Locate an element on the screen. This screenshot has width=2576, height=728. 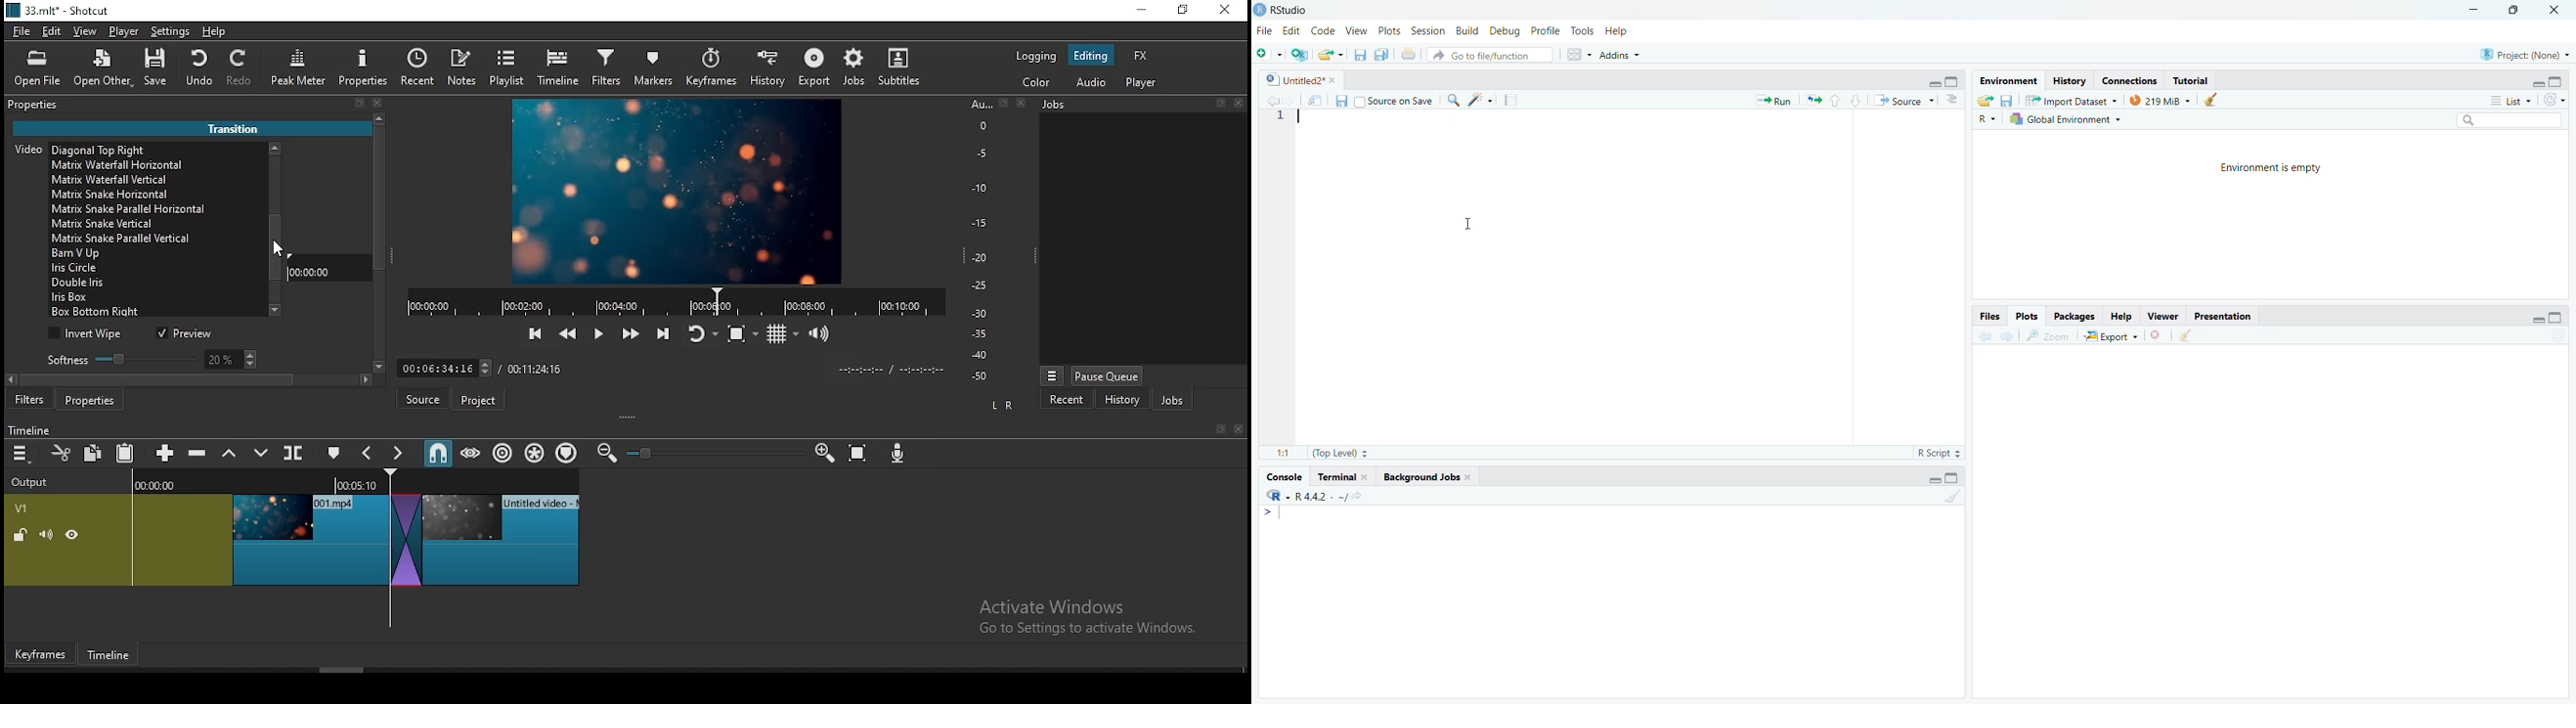
Refresh list is located at coordinates (2557, 336).